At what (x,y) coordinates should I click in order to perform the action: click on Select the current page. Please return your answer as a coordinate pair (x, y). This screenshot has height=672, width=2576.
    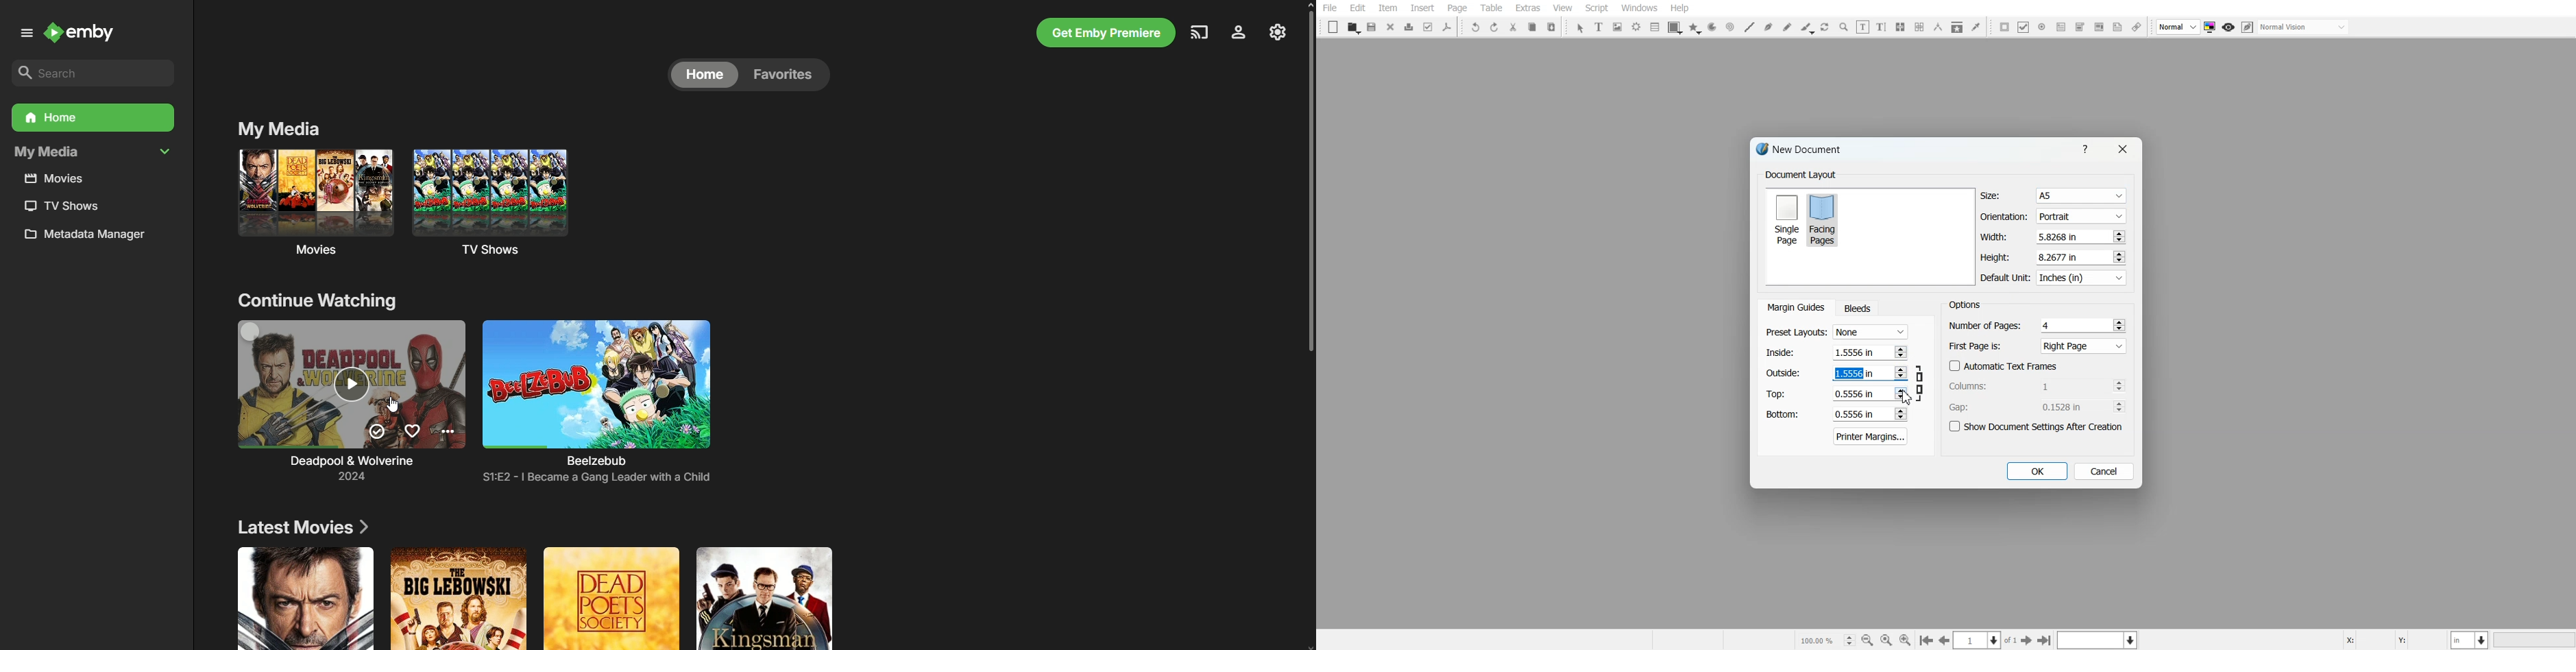
    Looking at the image, I should click on (1986, 640).